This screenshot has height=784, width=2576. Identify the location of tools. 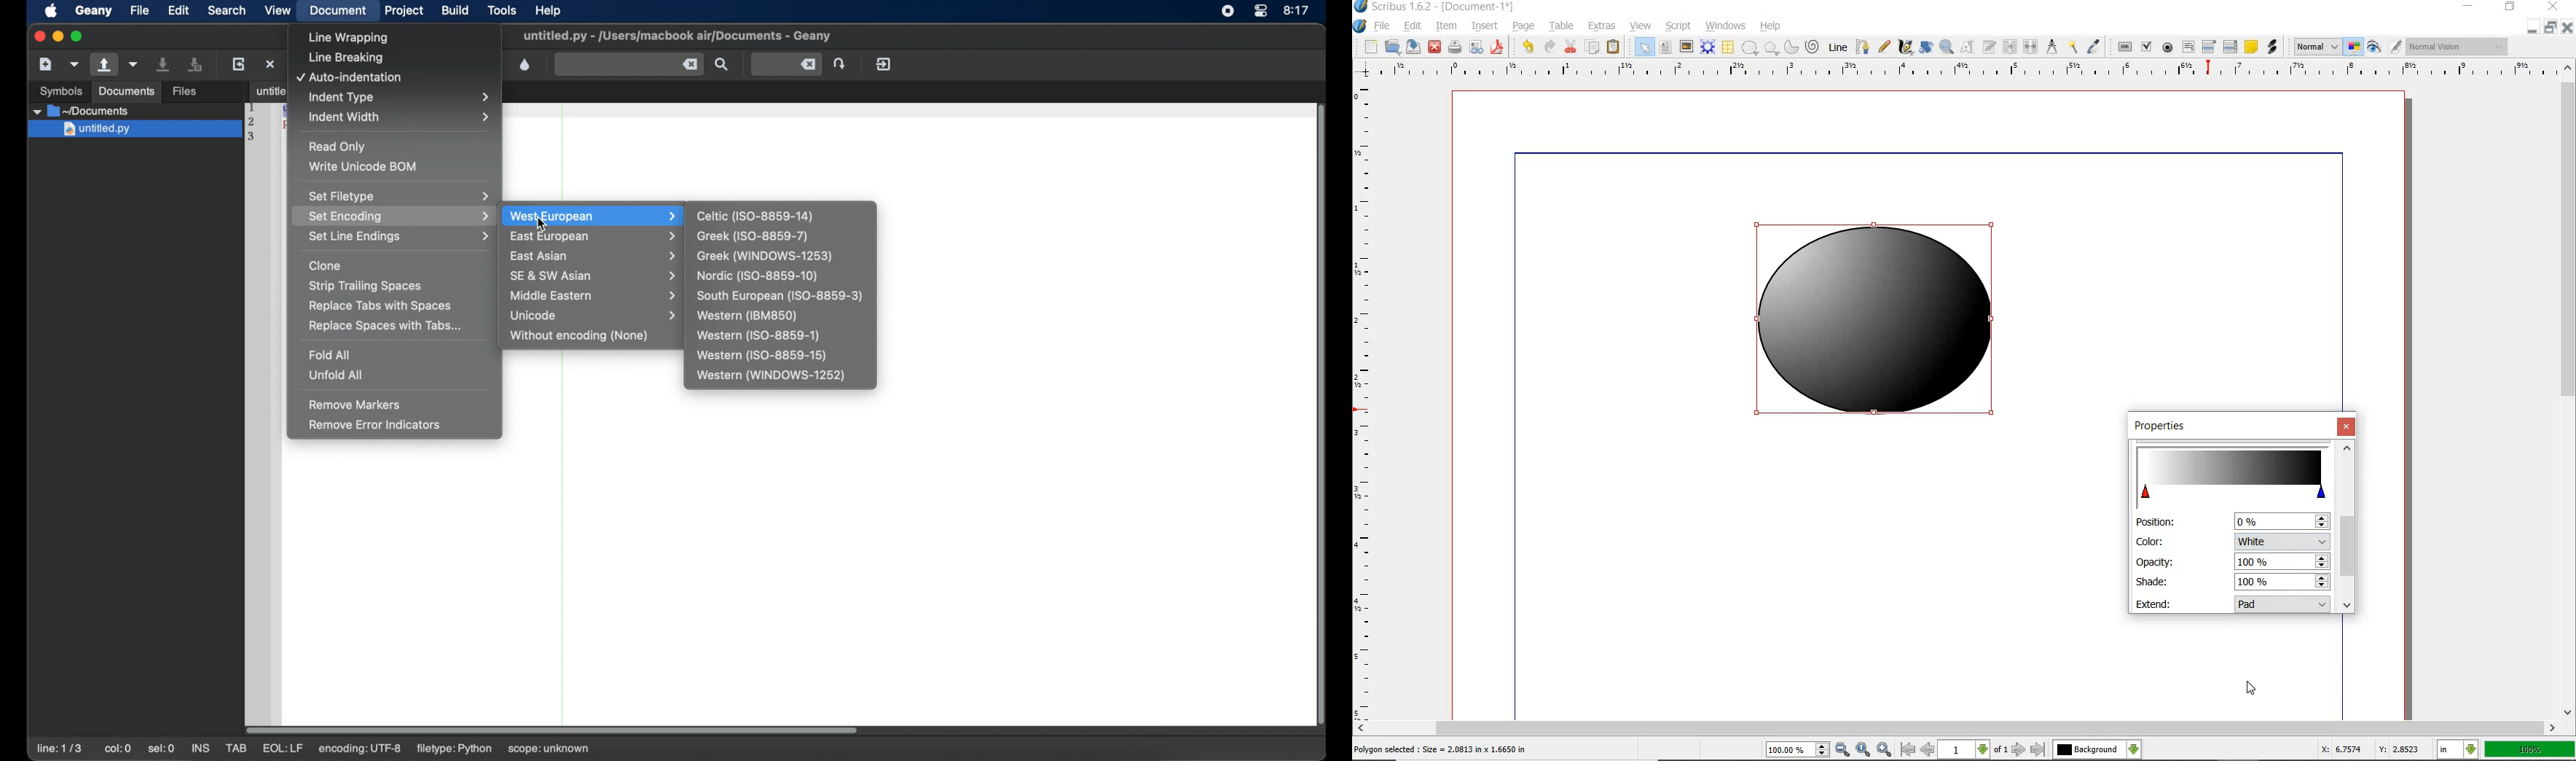
(503, 9).